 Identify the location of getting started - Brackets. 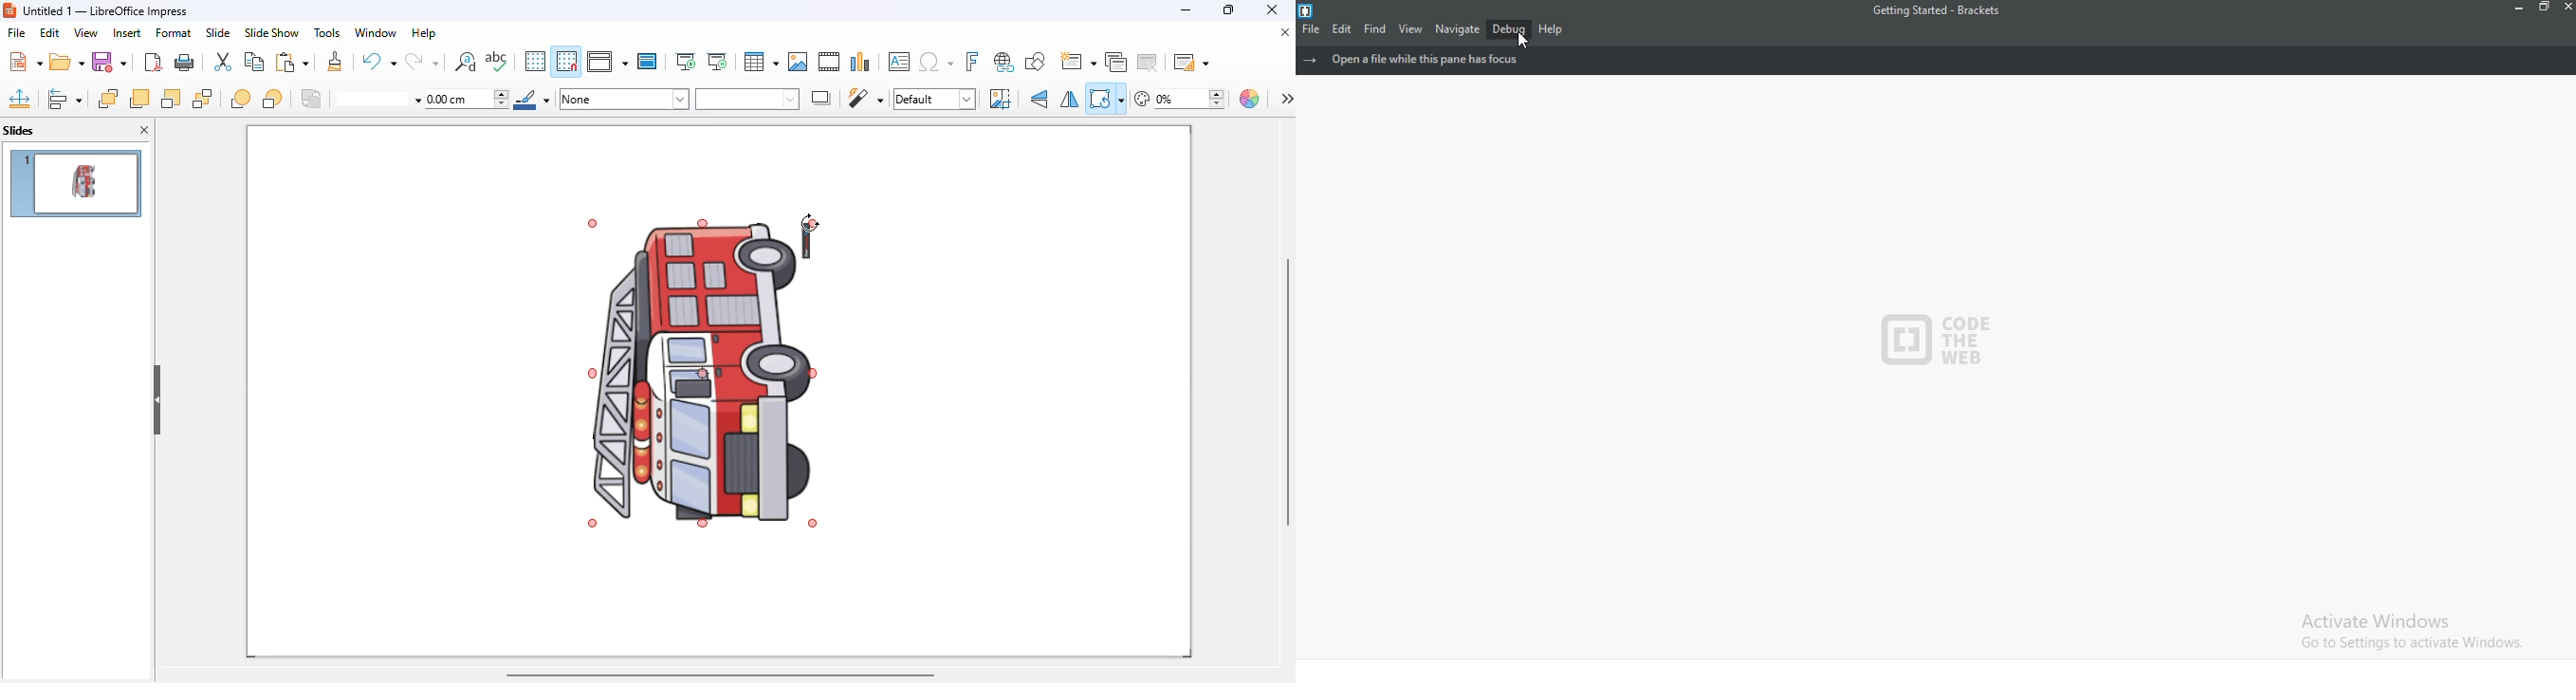
(1946, 12).